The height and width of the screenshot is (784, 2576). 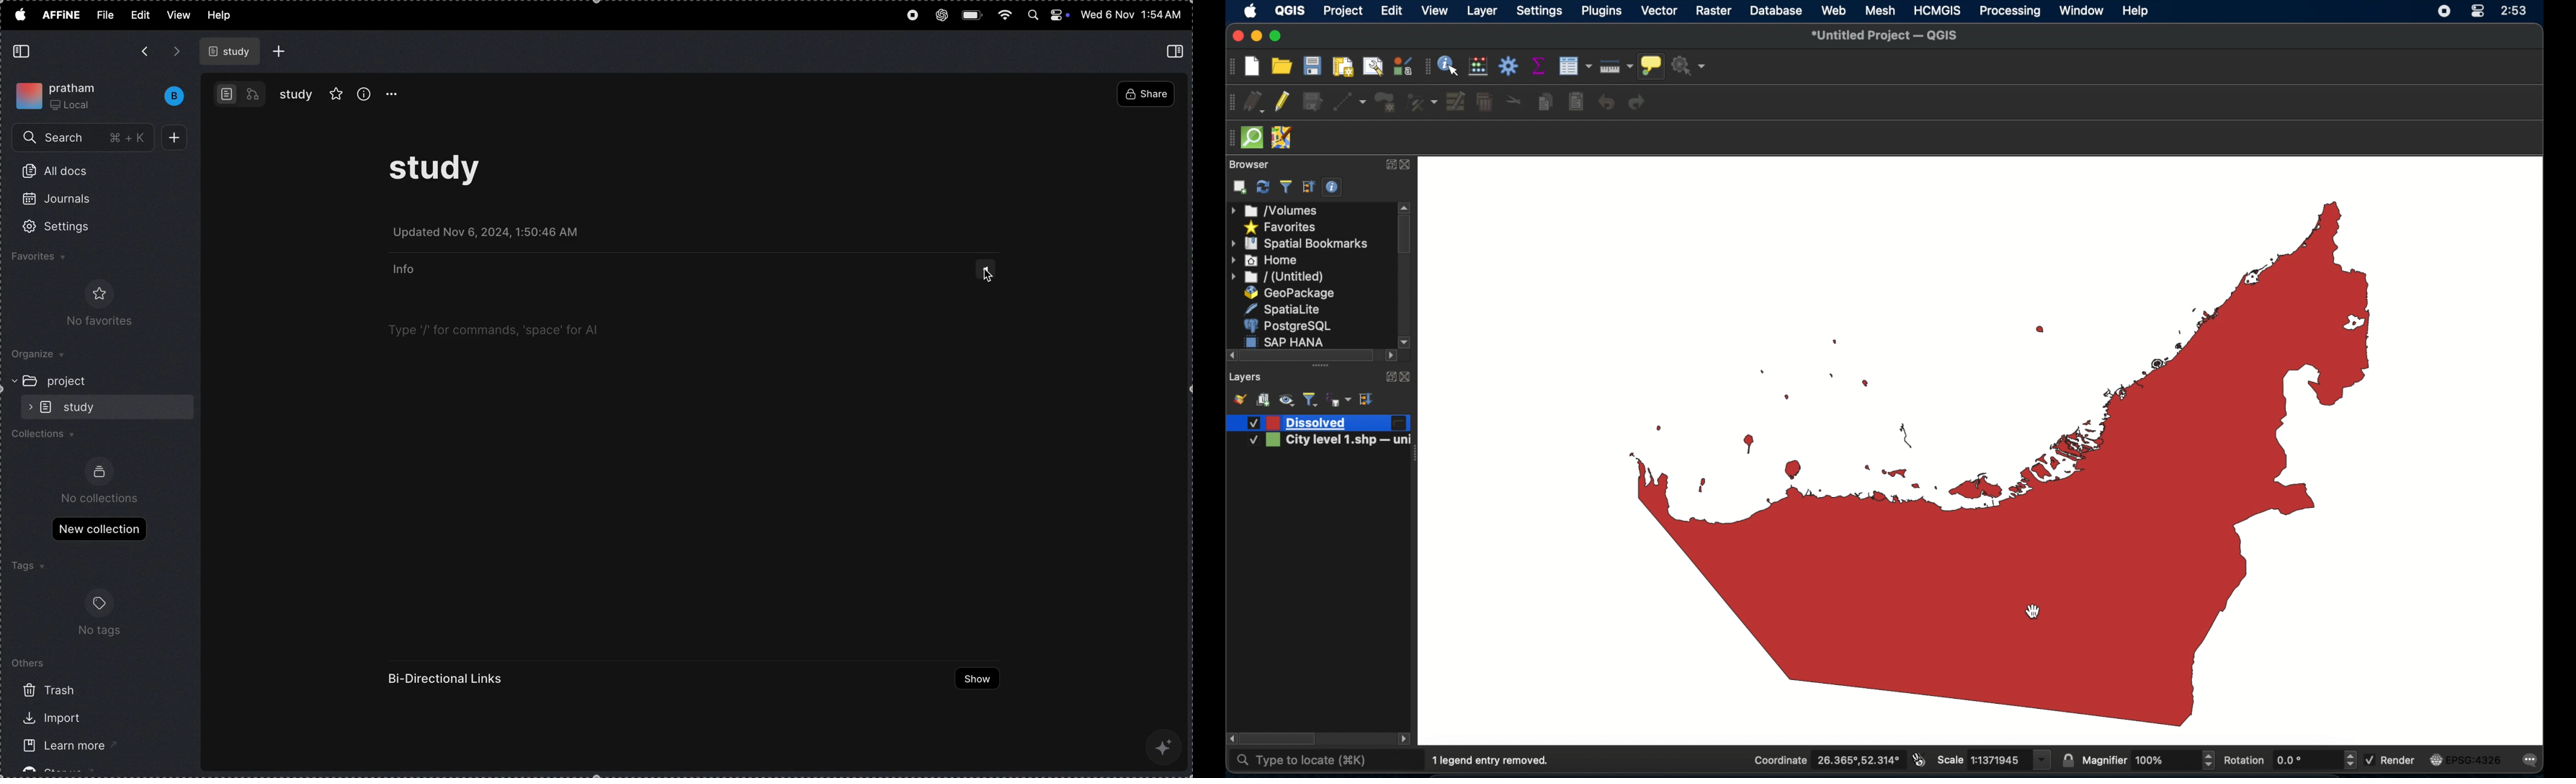 What do you see at coordinates (30, 662) in the screenshot?
I see `others` at bounding box center [30, 662].